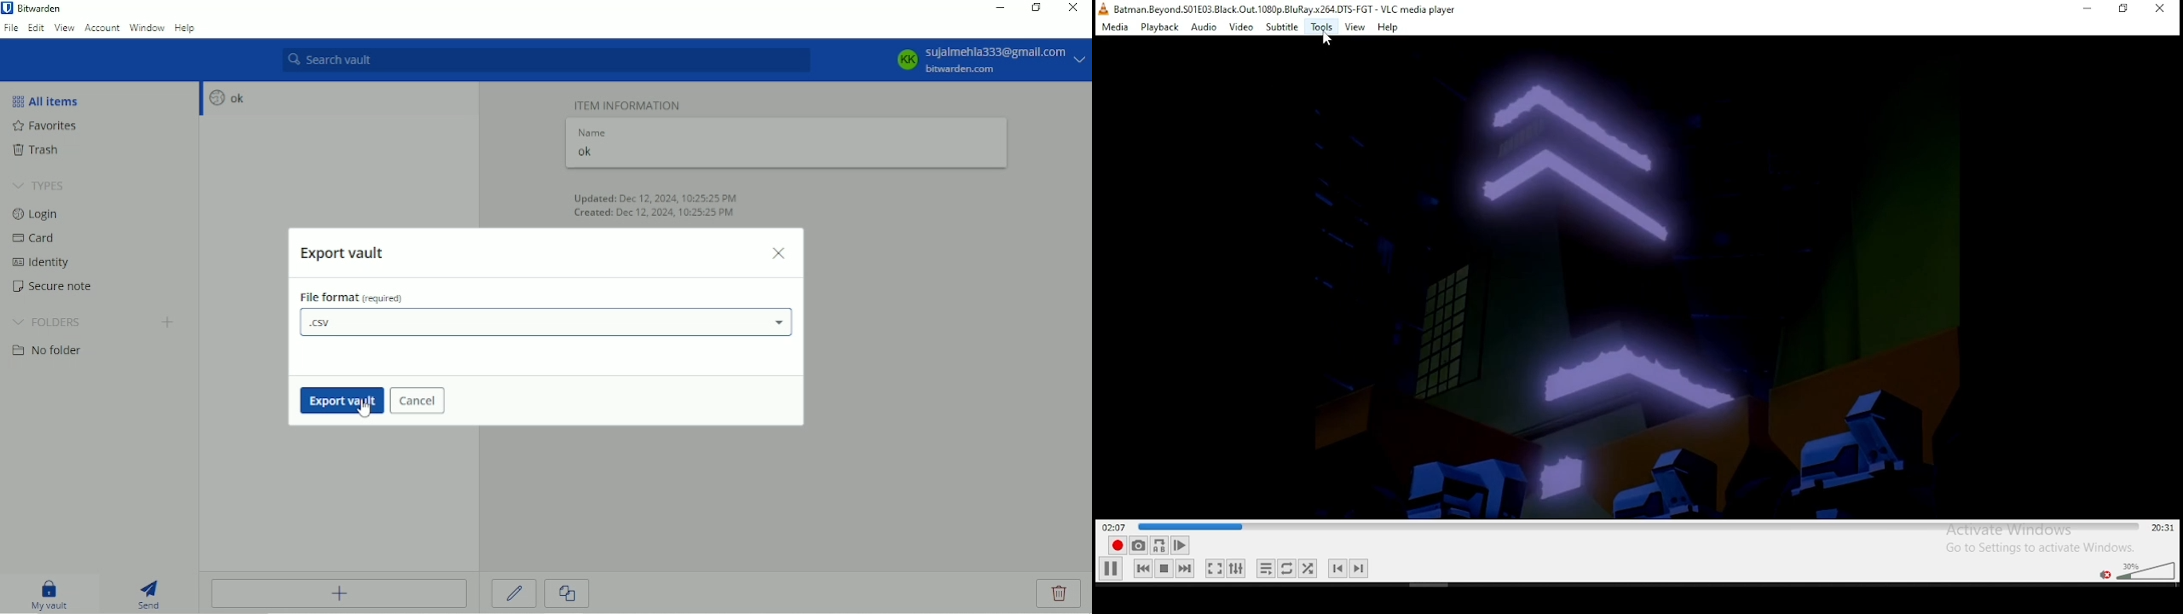 This screenshot has height=616, width=2184. Describe the element at coordinates (1060, 594) in the screenshot. I see `Delete` at that location.